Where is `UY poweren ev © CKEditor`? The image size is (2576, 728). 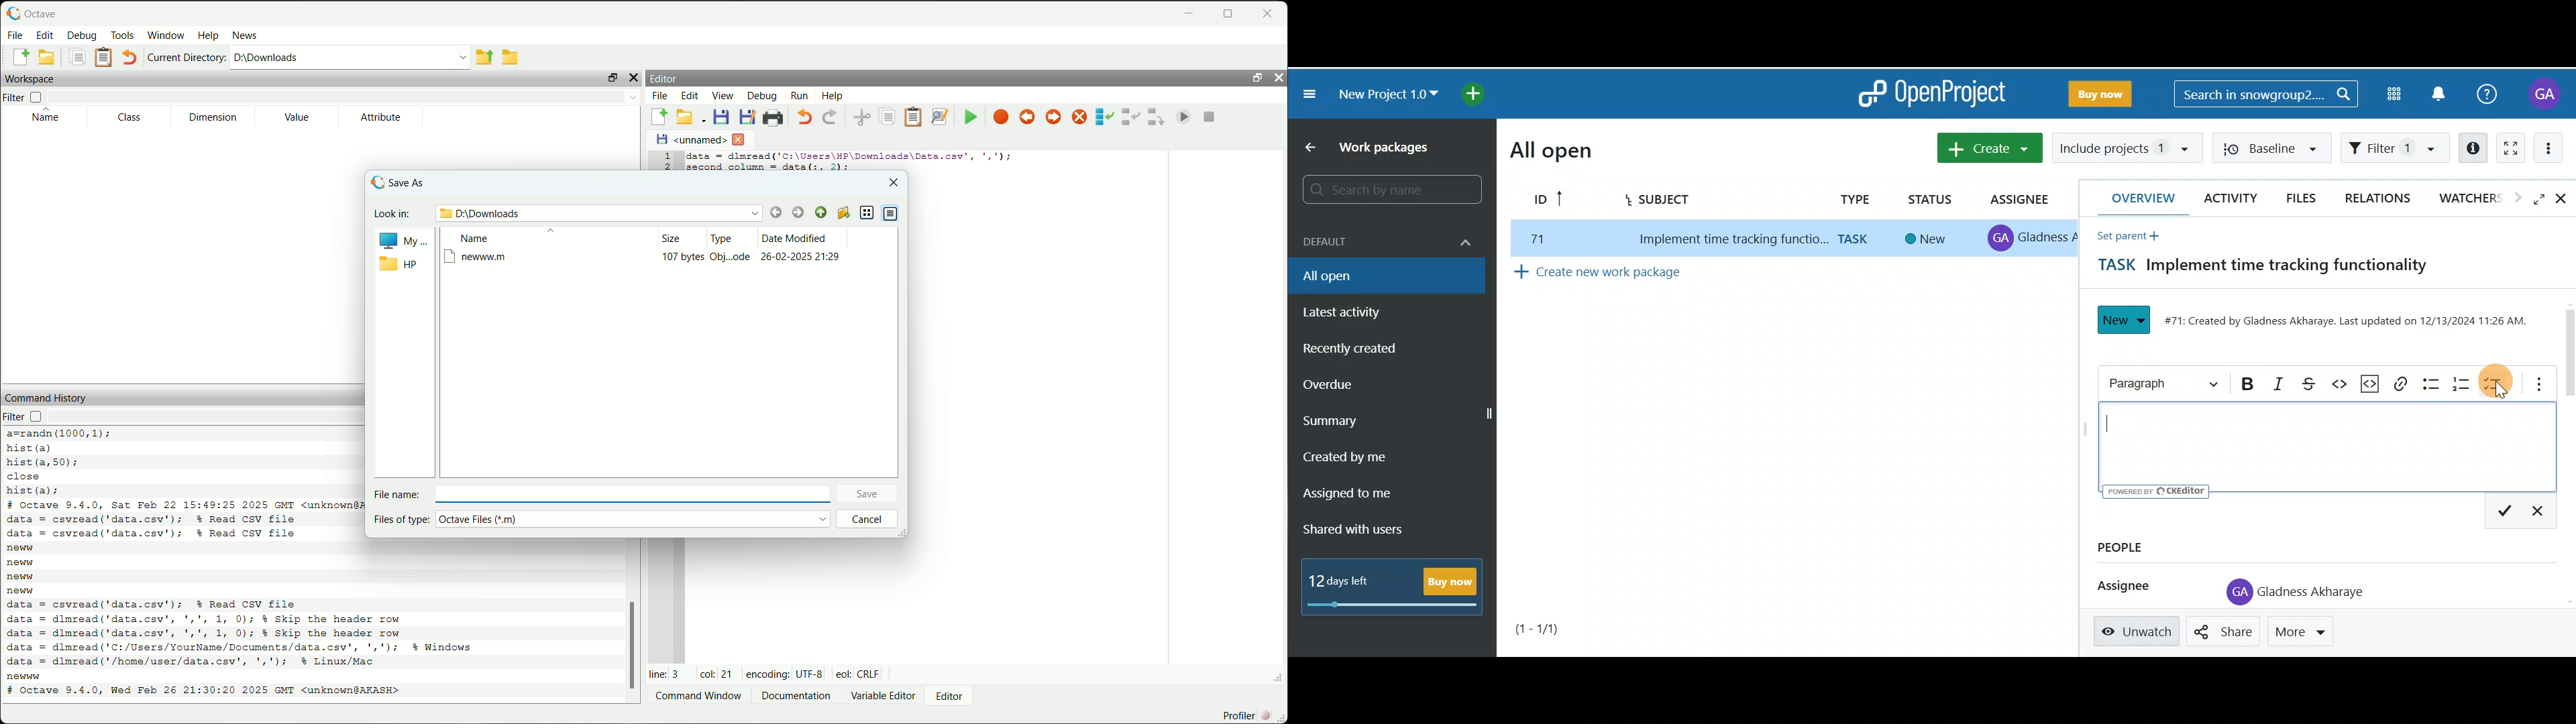
UY poweren ev © CKEditor is located at coordinates (2156, 491).